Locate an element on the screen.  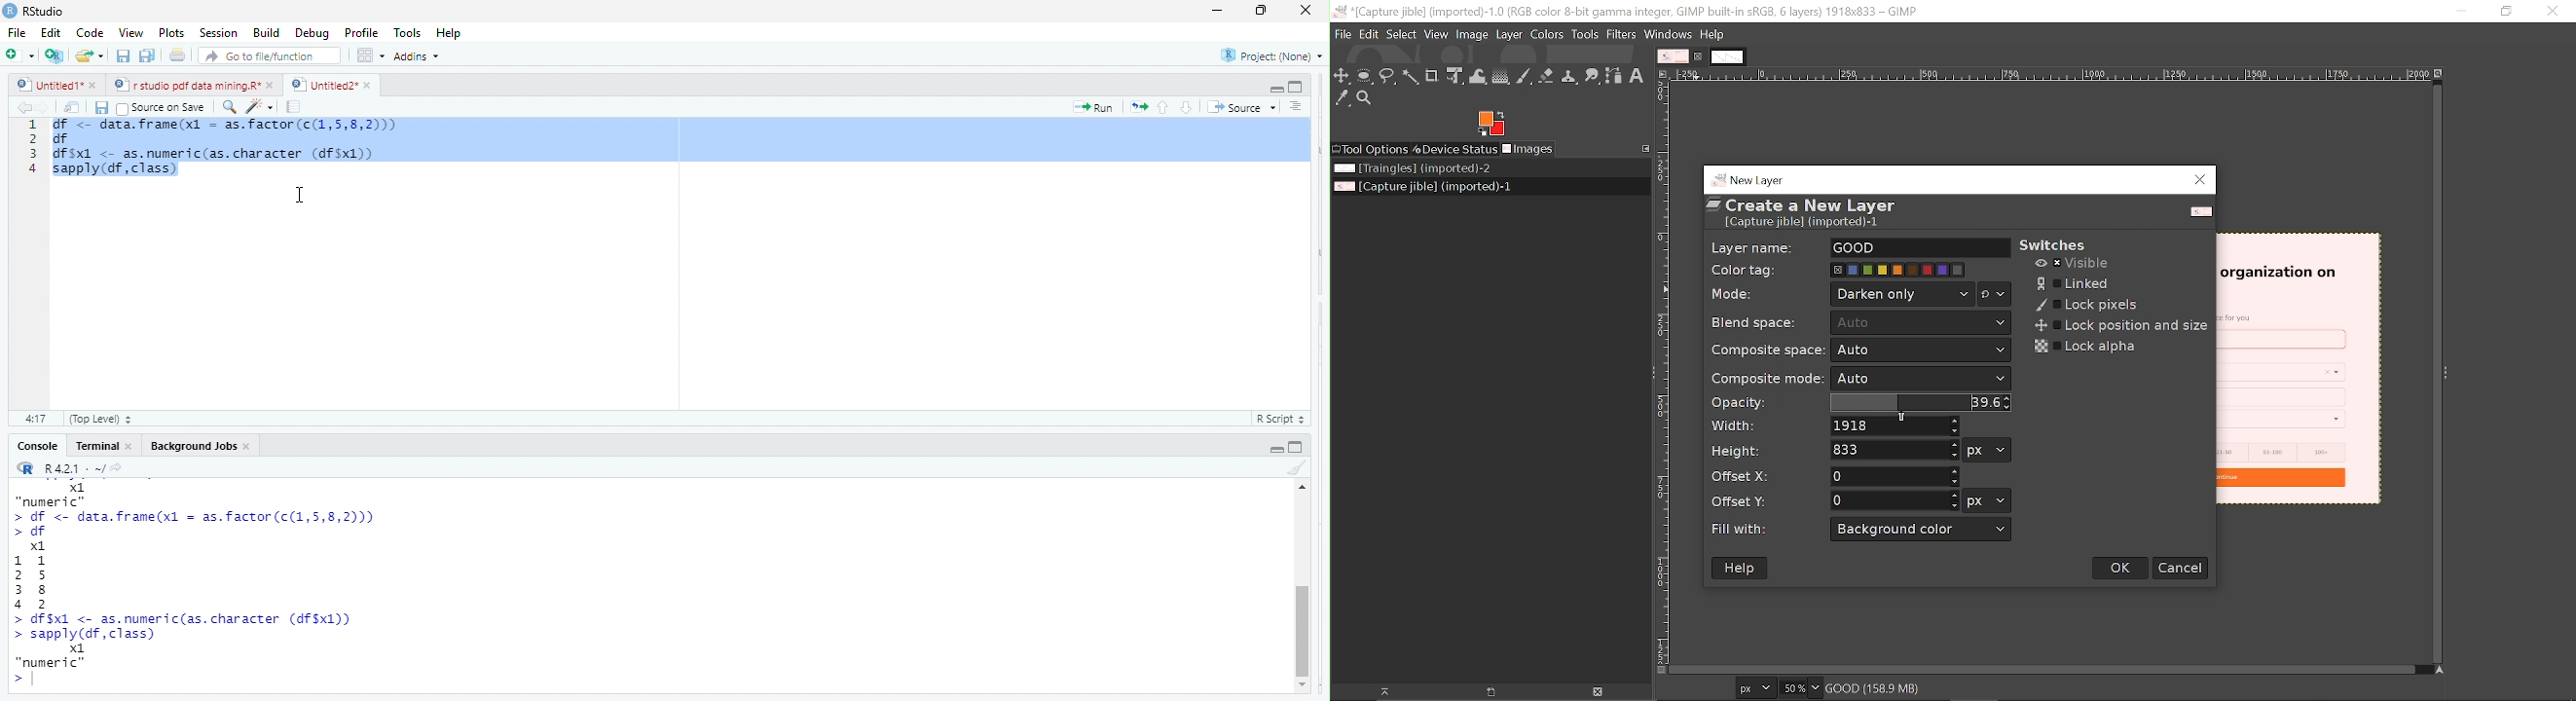
go to previous section/chunk is located at coordinates (1164, 106).